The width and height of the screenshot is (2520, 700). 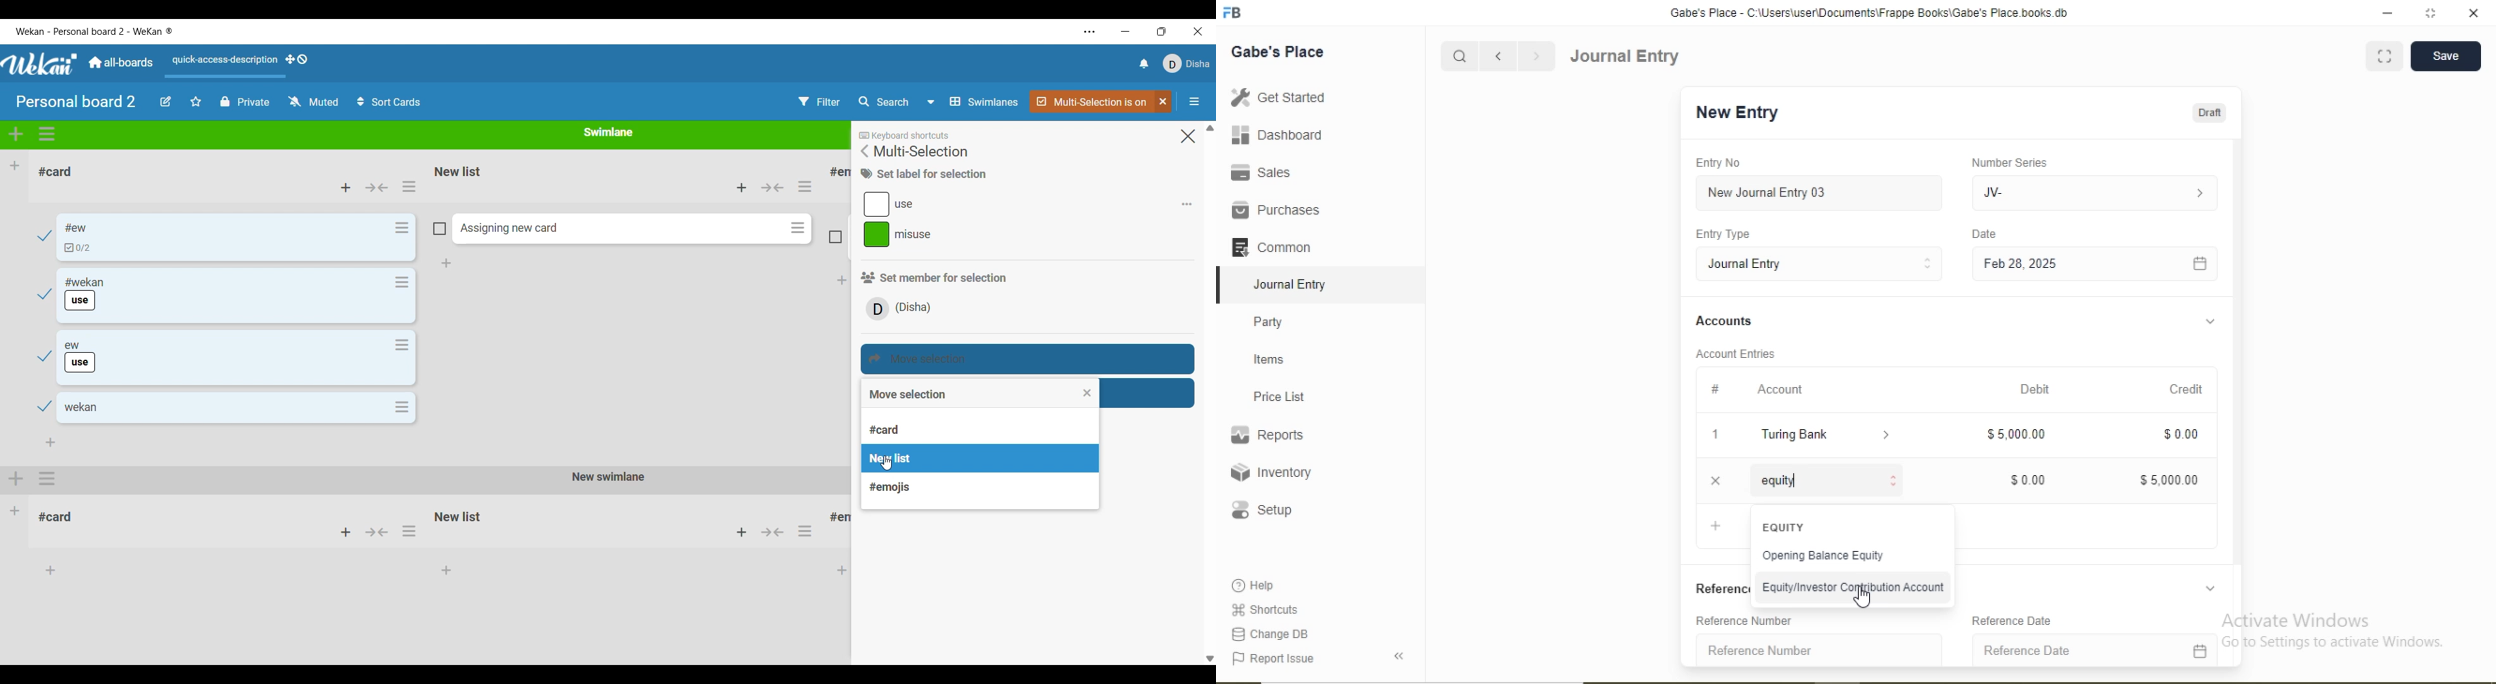 What do you see at coordinates (1745, 620) in the screenshot?
I see `Reference Number` at bounding box center [1745, 620].